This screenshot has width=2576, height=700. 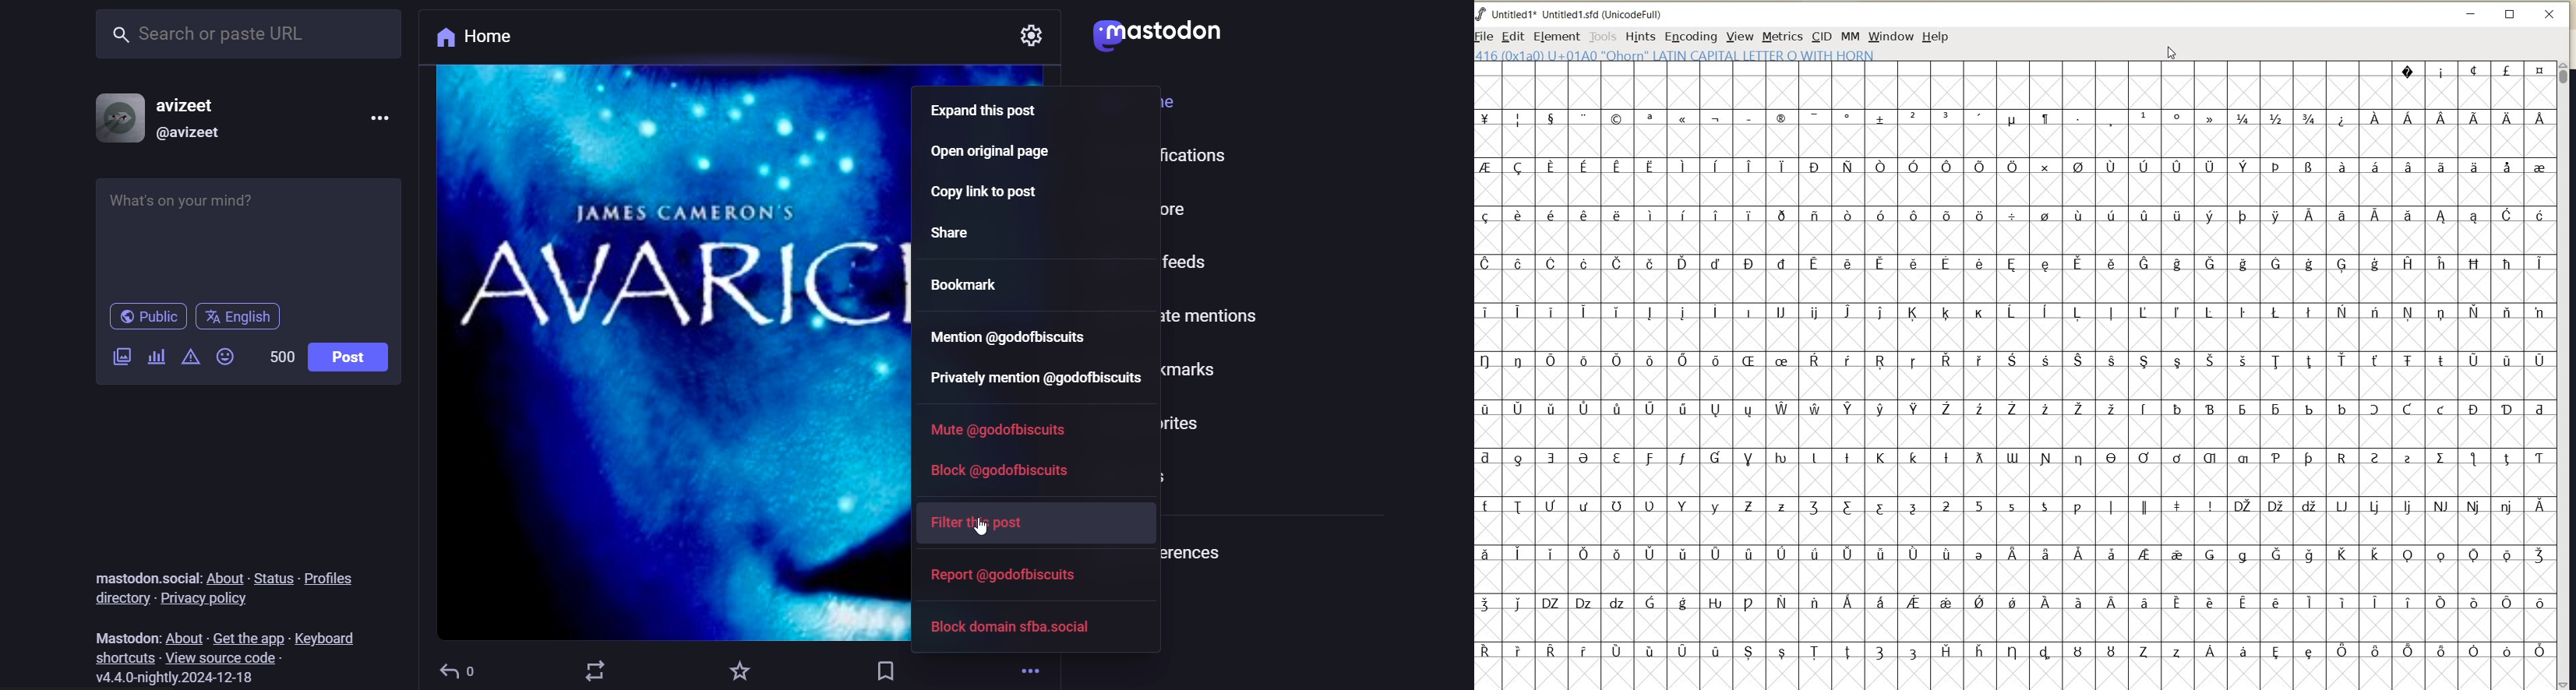 I want to click on emoji, so click(x=228, y=353).